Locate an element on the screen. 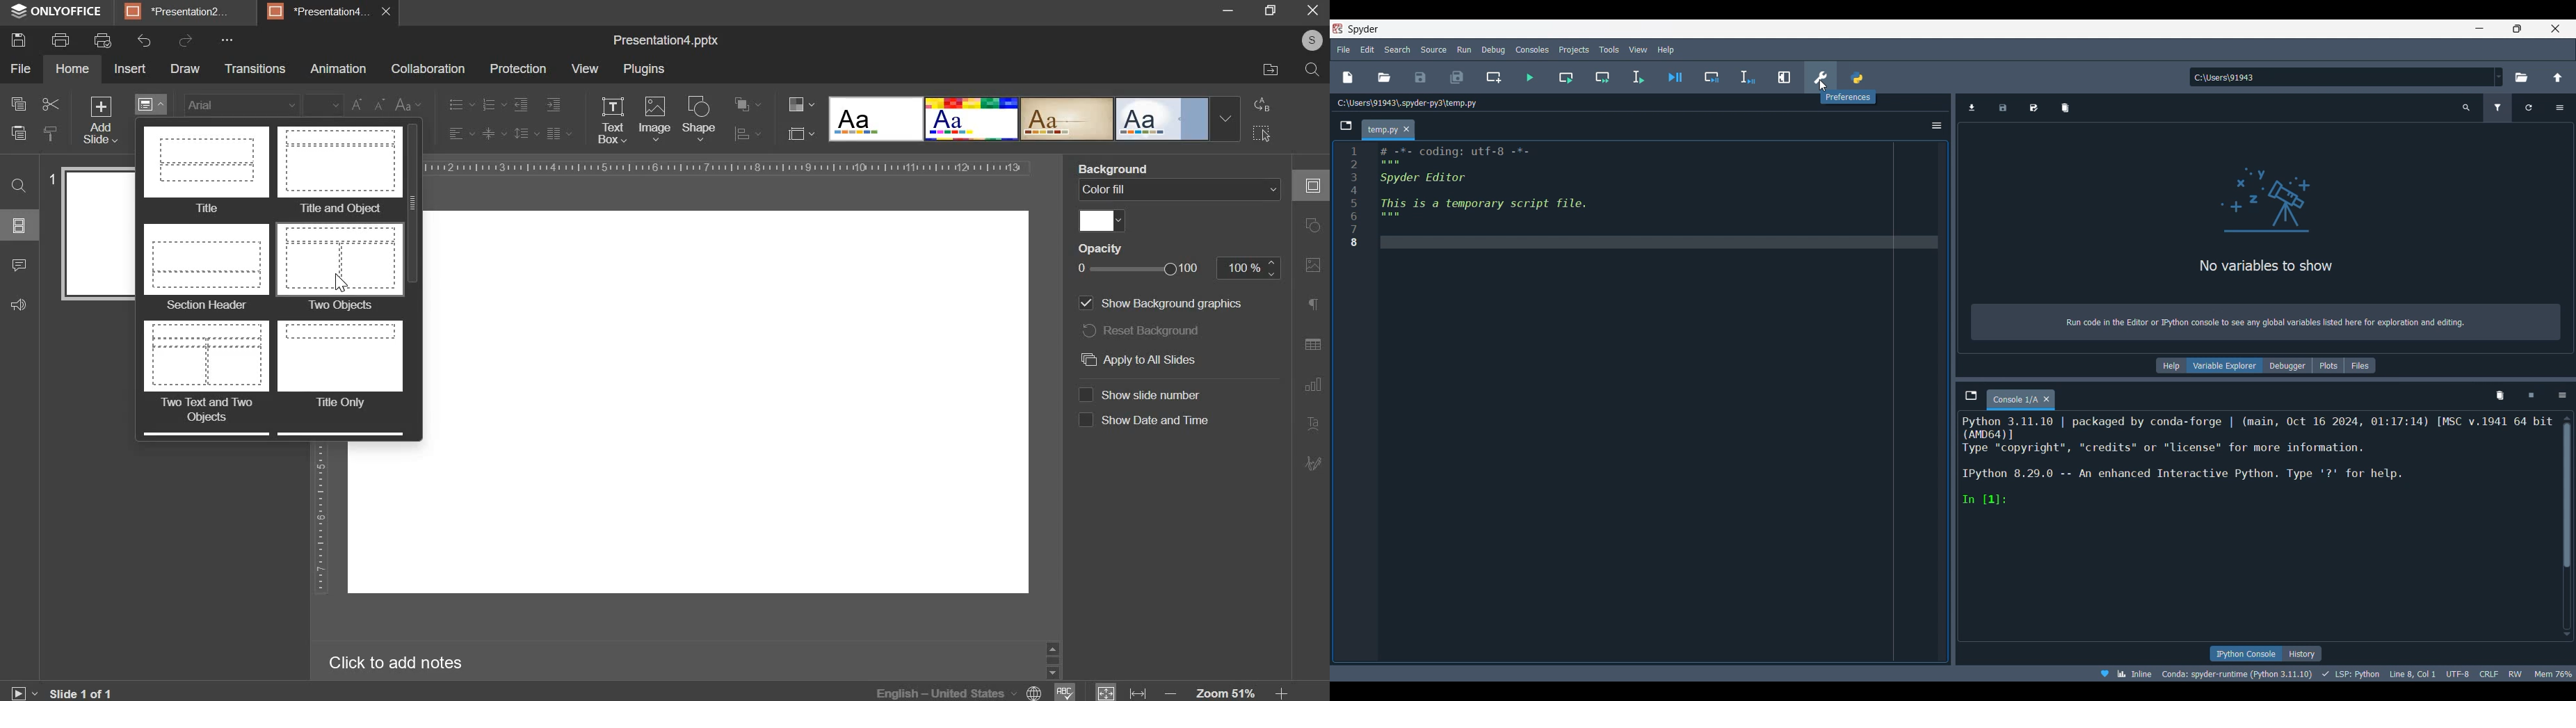 The height and width of the screenshot is (728, 2576). Variable explorer is located at coordinates (2225, 365).